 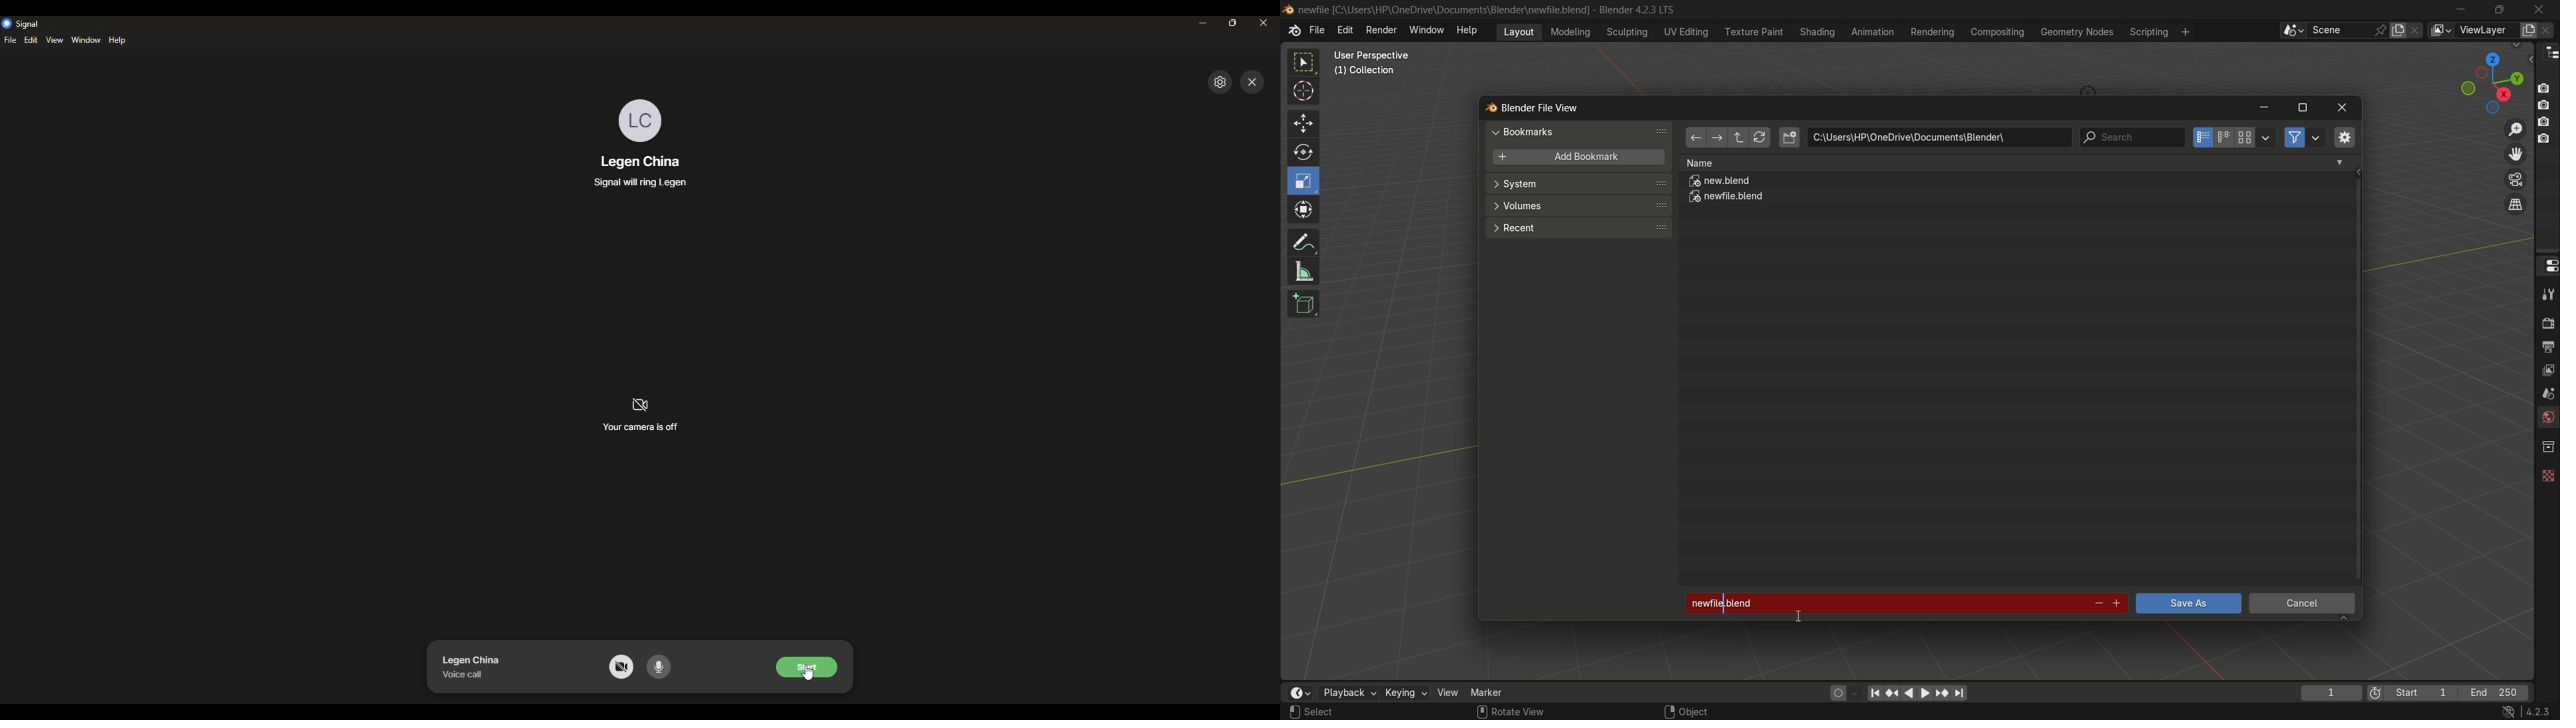 What do you see at coordinates (12, 40) in the screenshot?
I see `file` at bounding box center [12, 40].